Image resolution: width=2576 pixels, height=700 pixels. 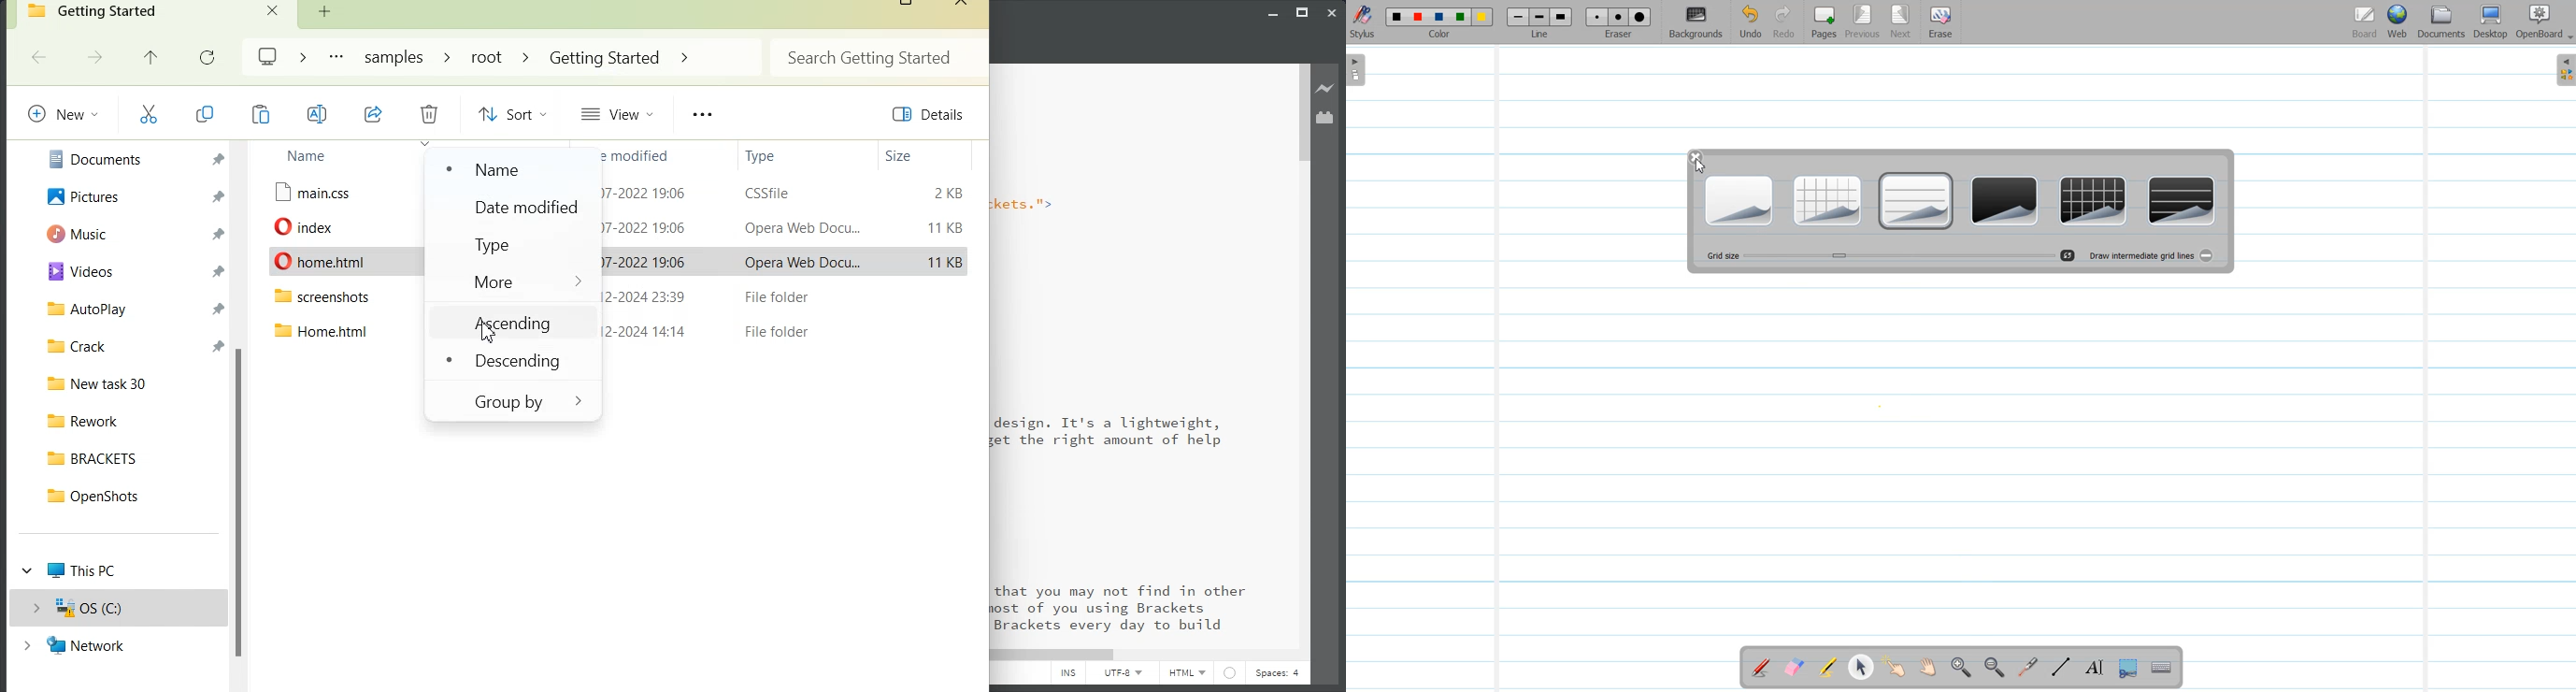 I want to click on Annotate Document, so click(x=1761, y=668).